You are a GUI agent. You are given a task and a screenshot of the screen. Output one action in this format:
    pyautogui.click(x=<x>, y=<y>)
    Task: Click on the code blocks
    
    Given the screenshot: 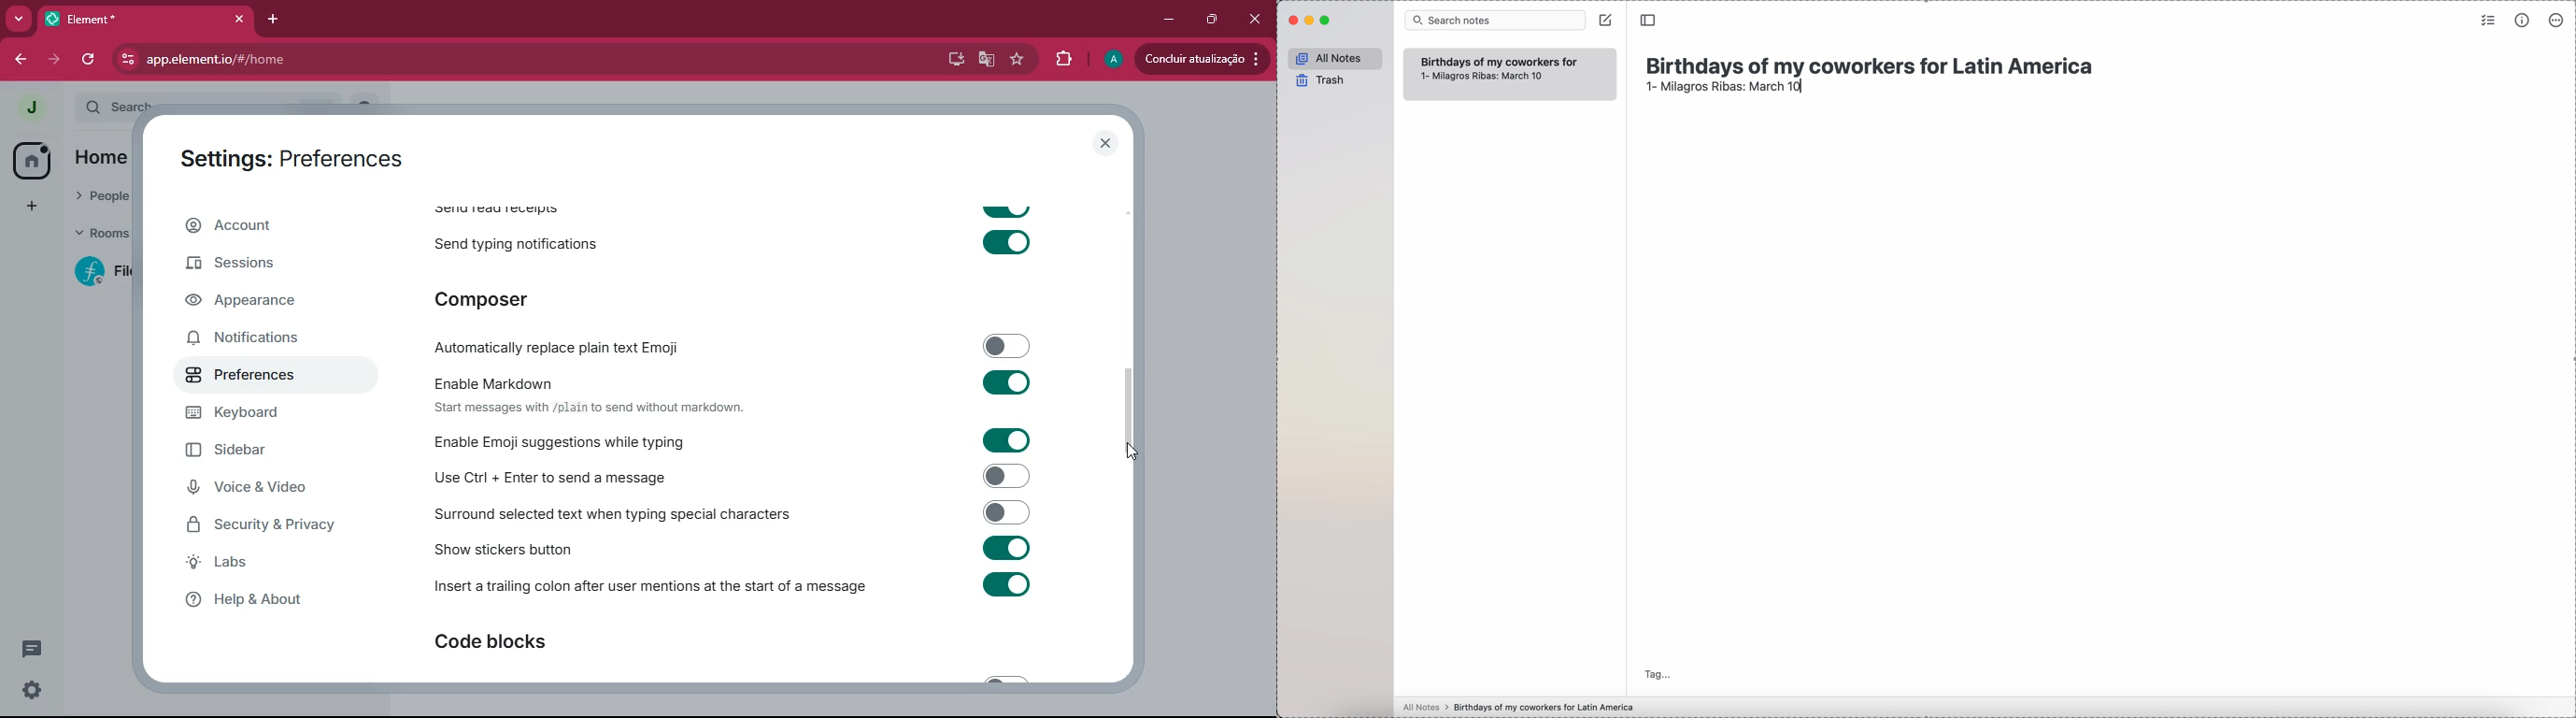 What is the action you would take?
    pyautogui.click(x=525, y=643)
    